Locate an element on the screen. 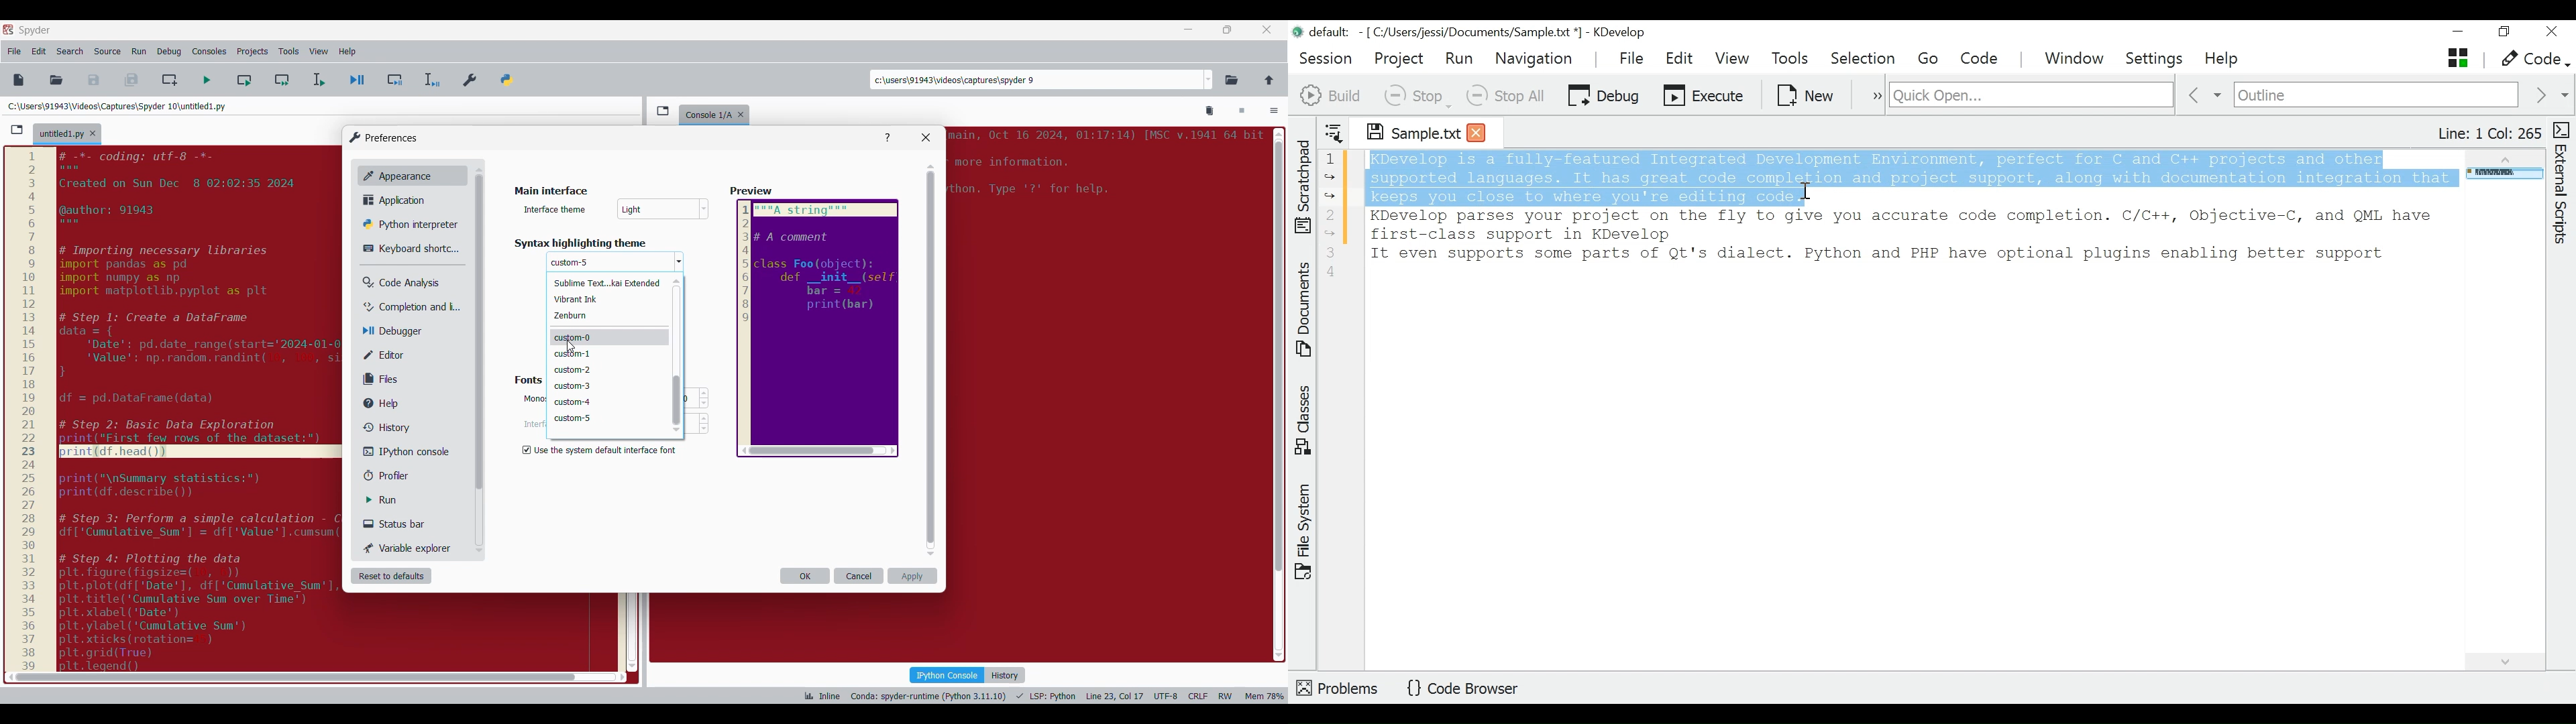 The width and height of the screenshot is (2576, 728). Browse tabs is located at coordinates (17, 130).